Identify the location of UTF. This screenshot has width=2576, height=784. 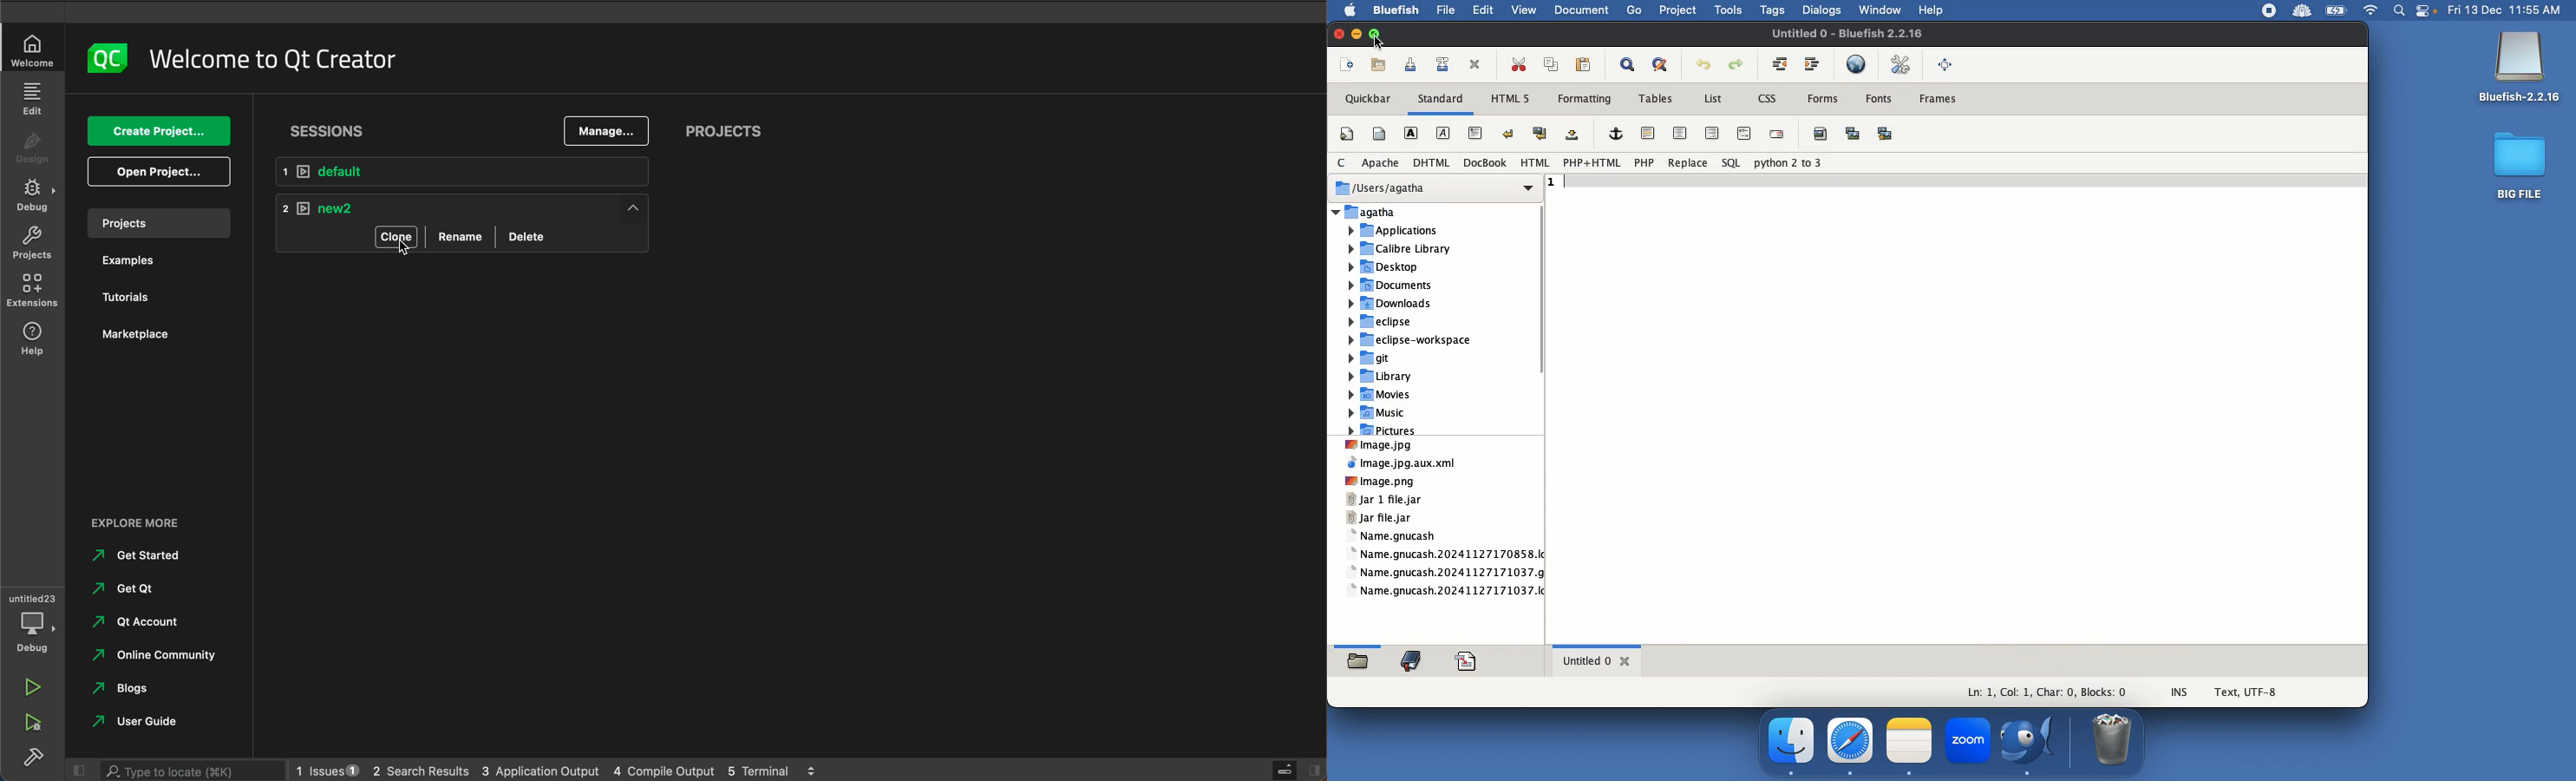
(2247, 695).